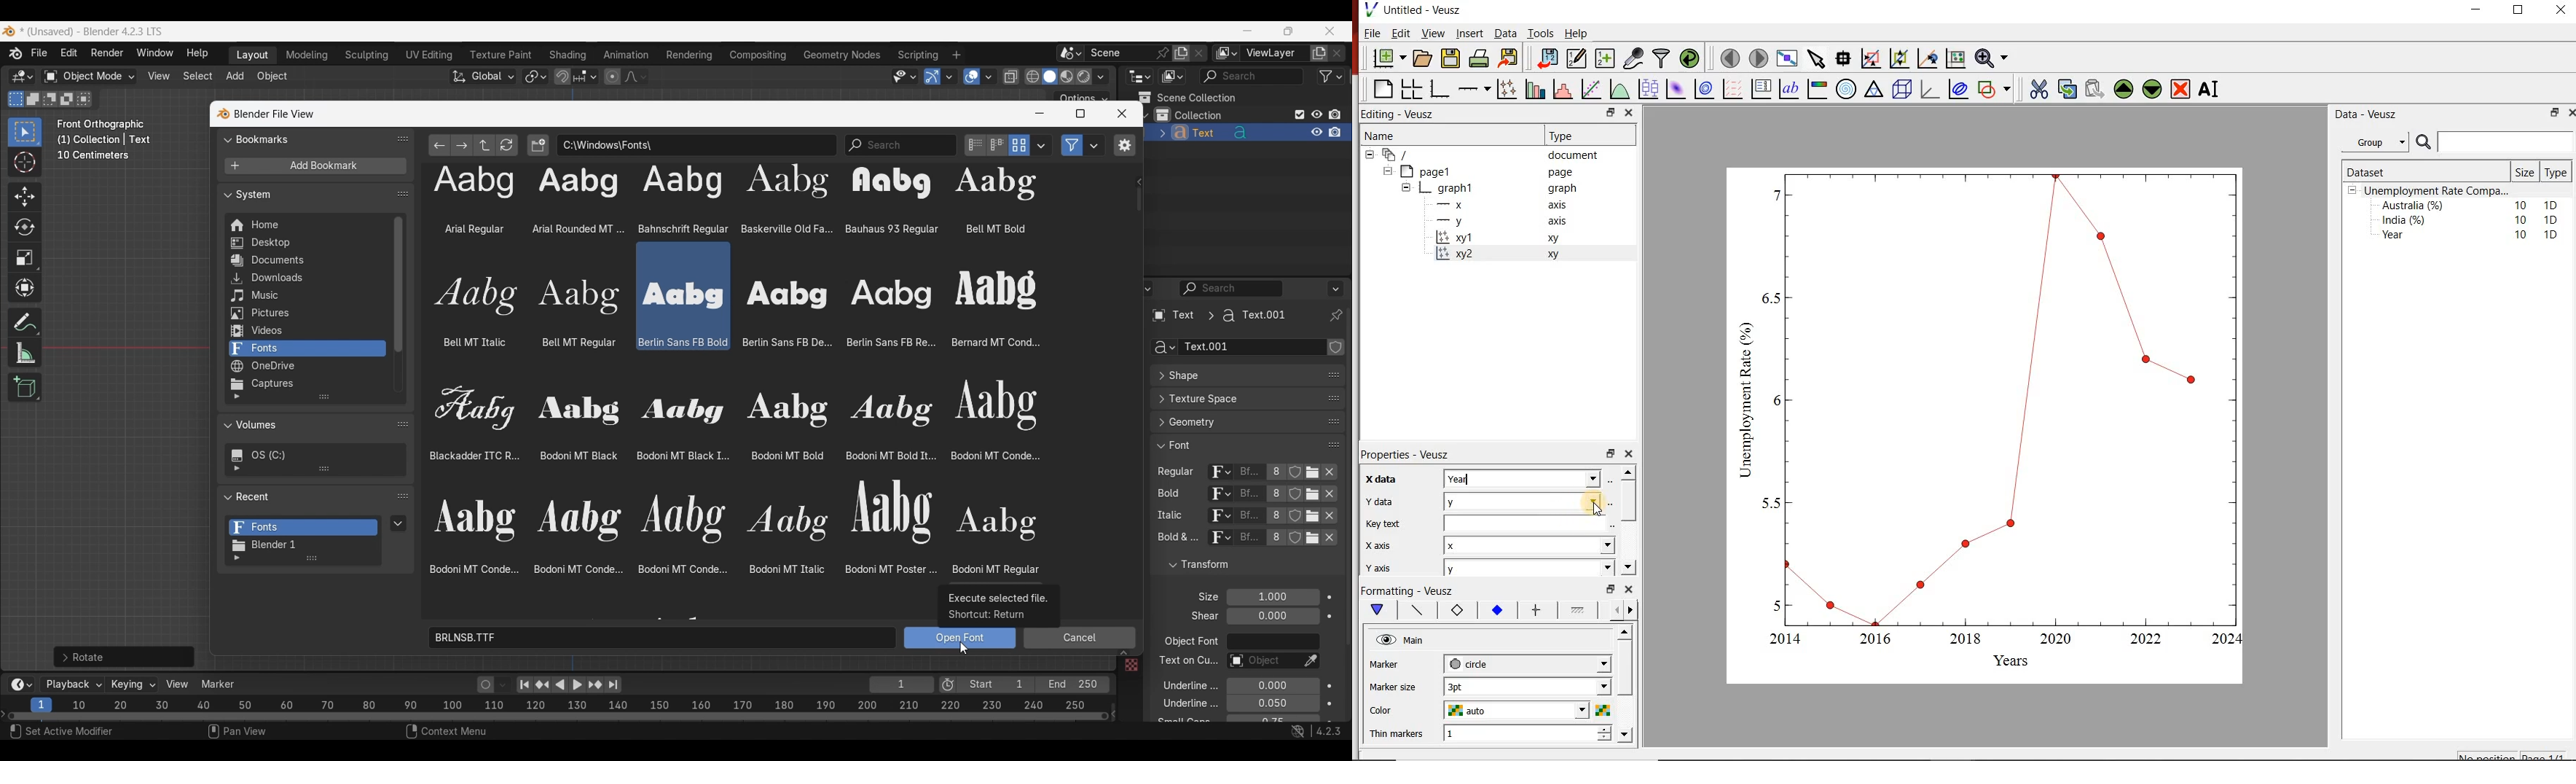  Describe the element at coordinates (916, 54) in the screenshot. I see `Scripting workspace` at that location.